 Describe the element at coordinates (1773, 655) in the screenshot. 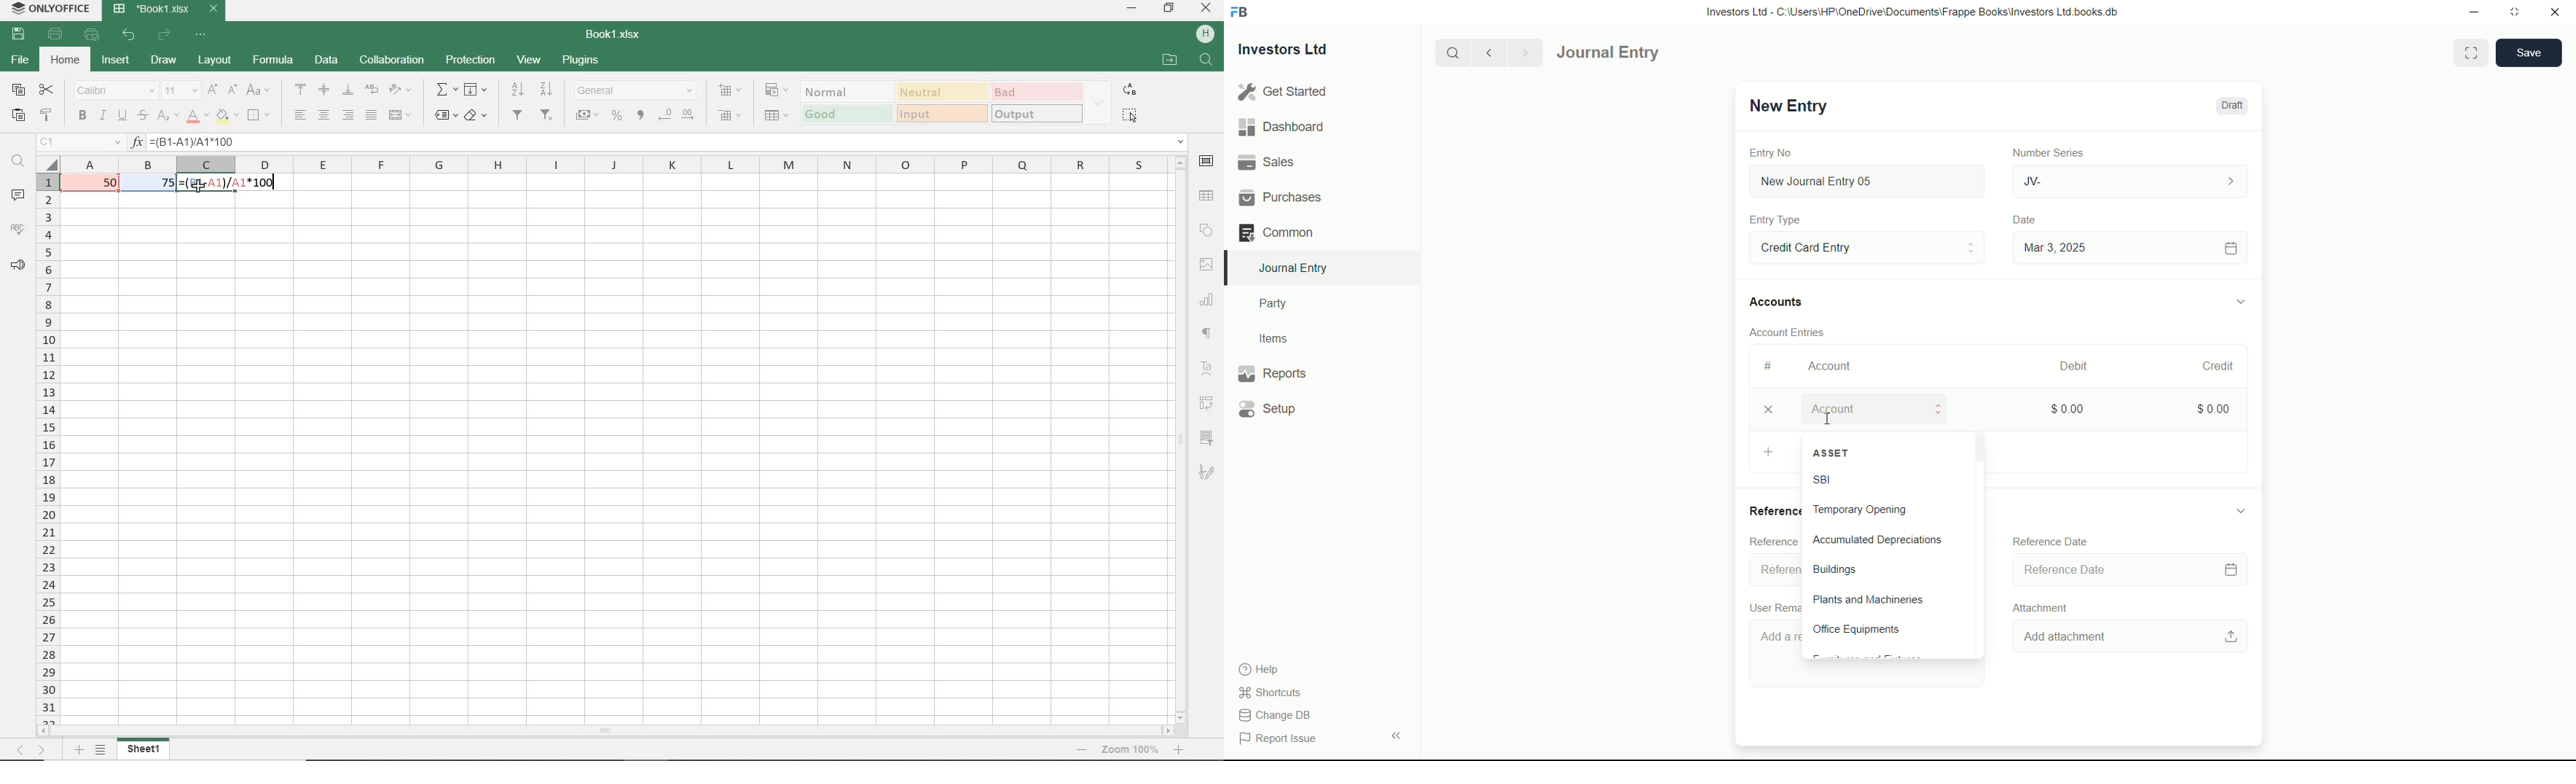

I see `Add a remark` at that location.